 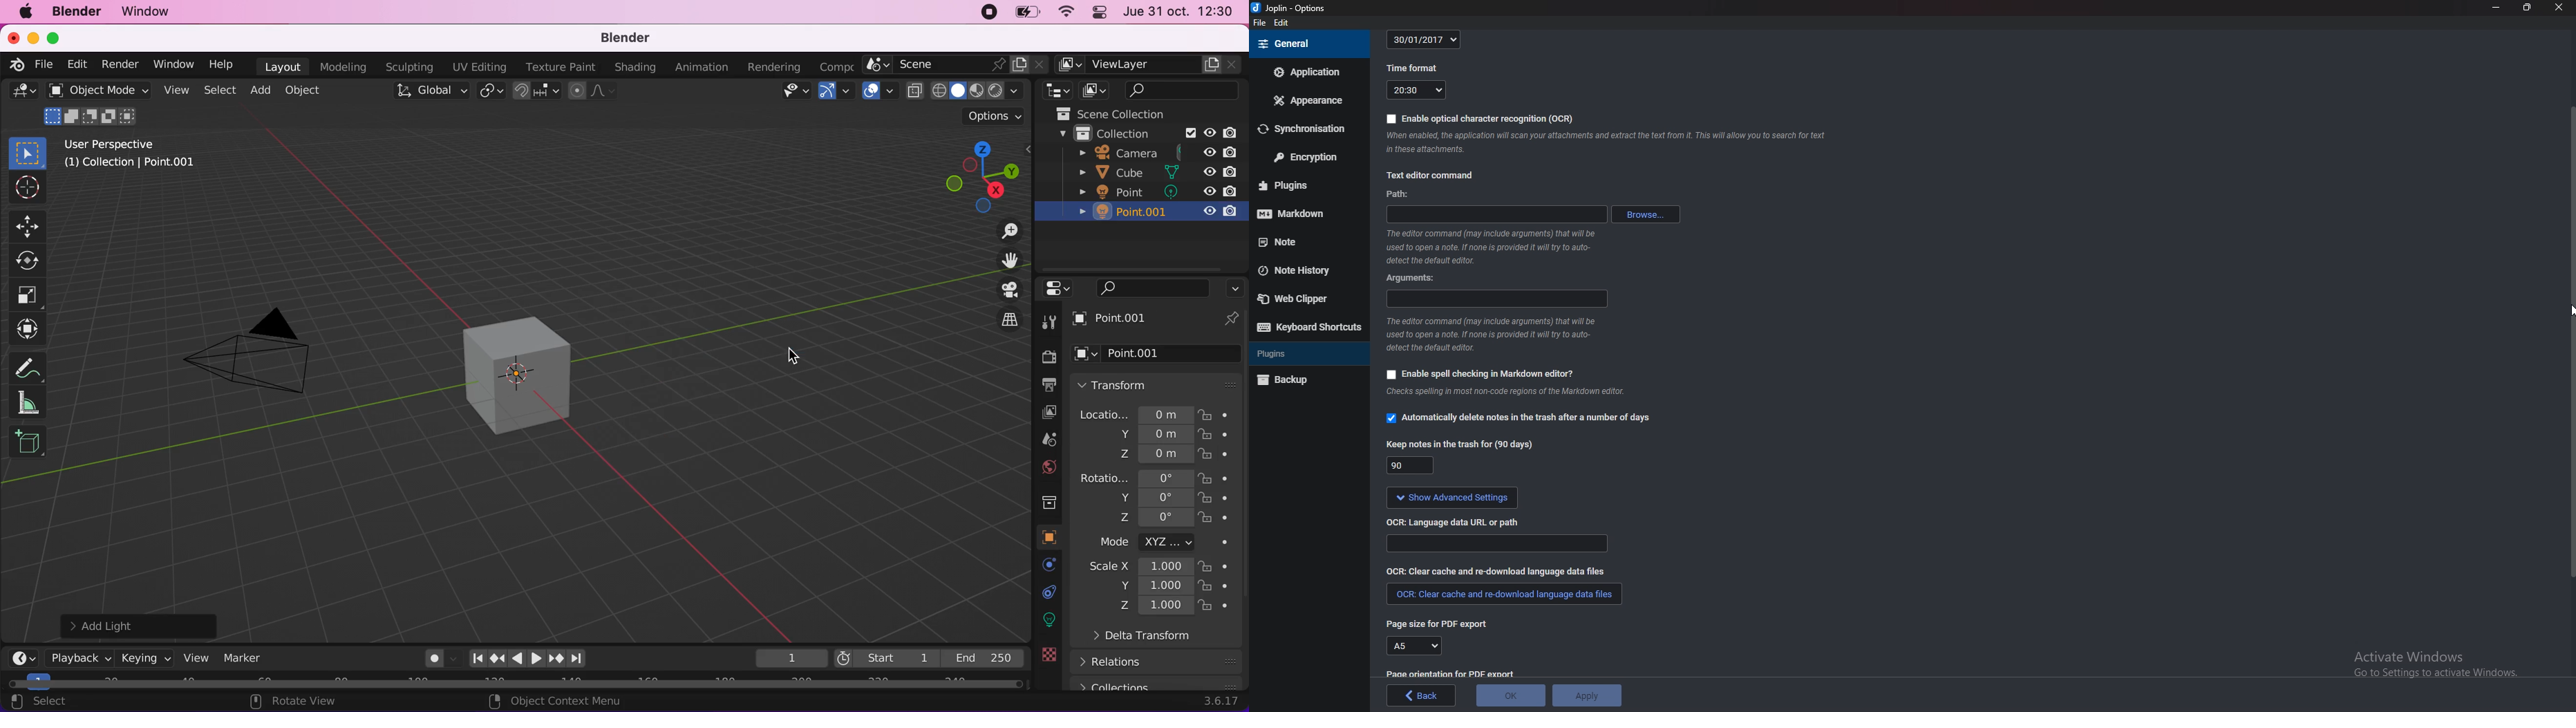 What do you see at coordinates (1301, 214) in the screenshot?
I see `Mark down` at bounding box center [1301, 214].